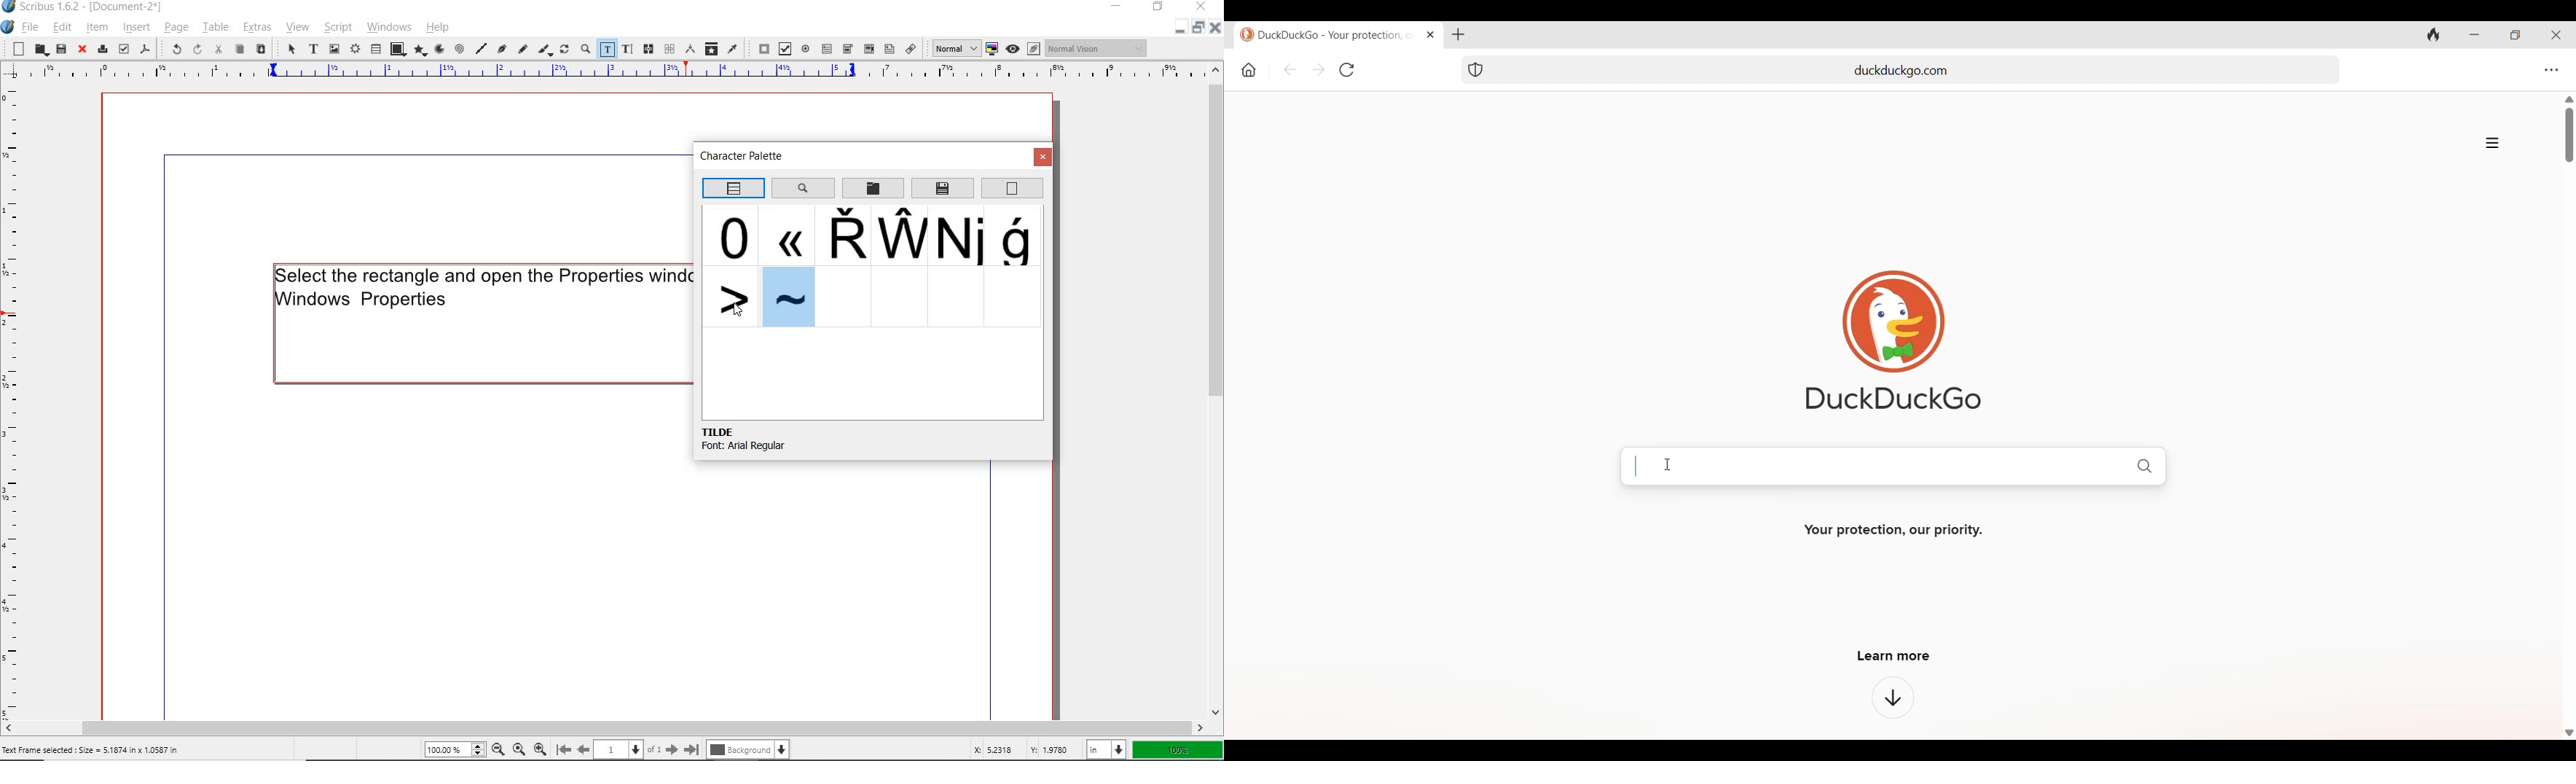  Describe the element at coordinates (900, 235) in the screenshot. I see `glyphs` at that location.